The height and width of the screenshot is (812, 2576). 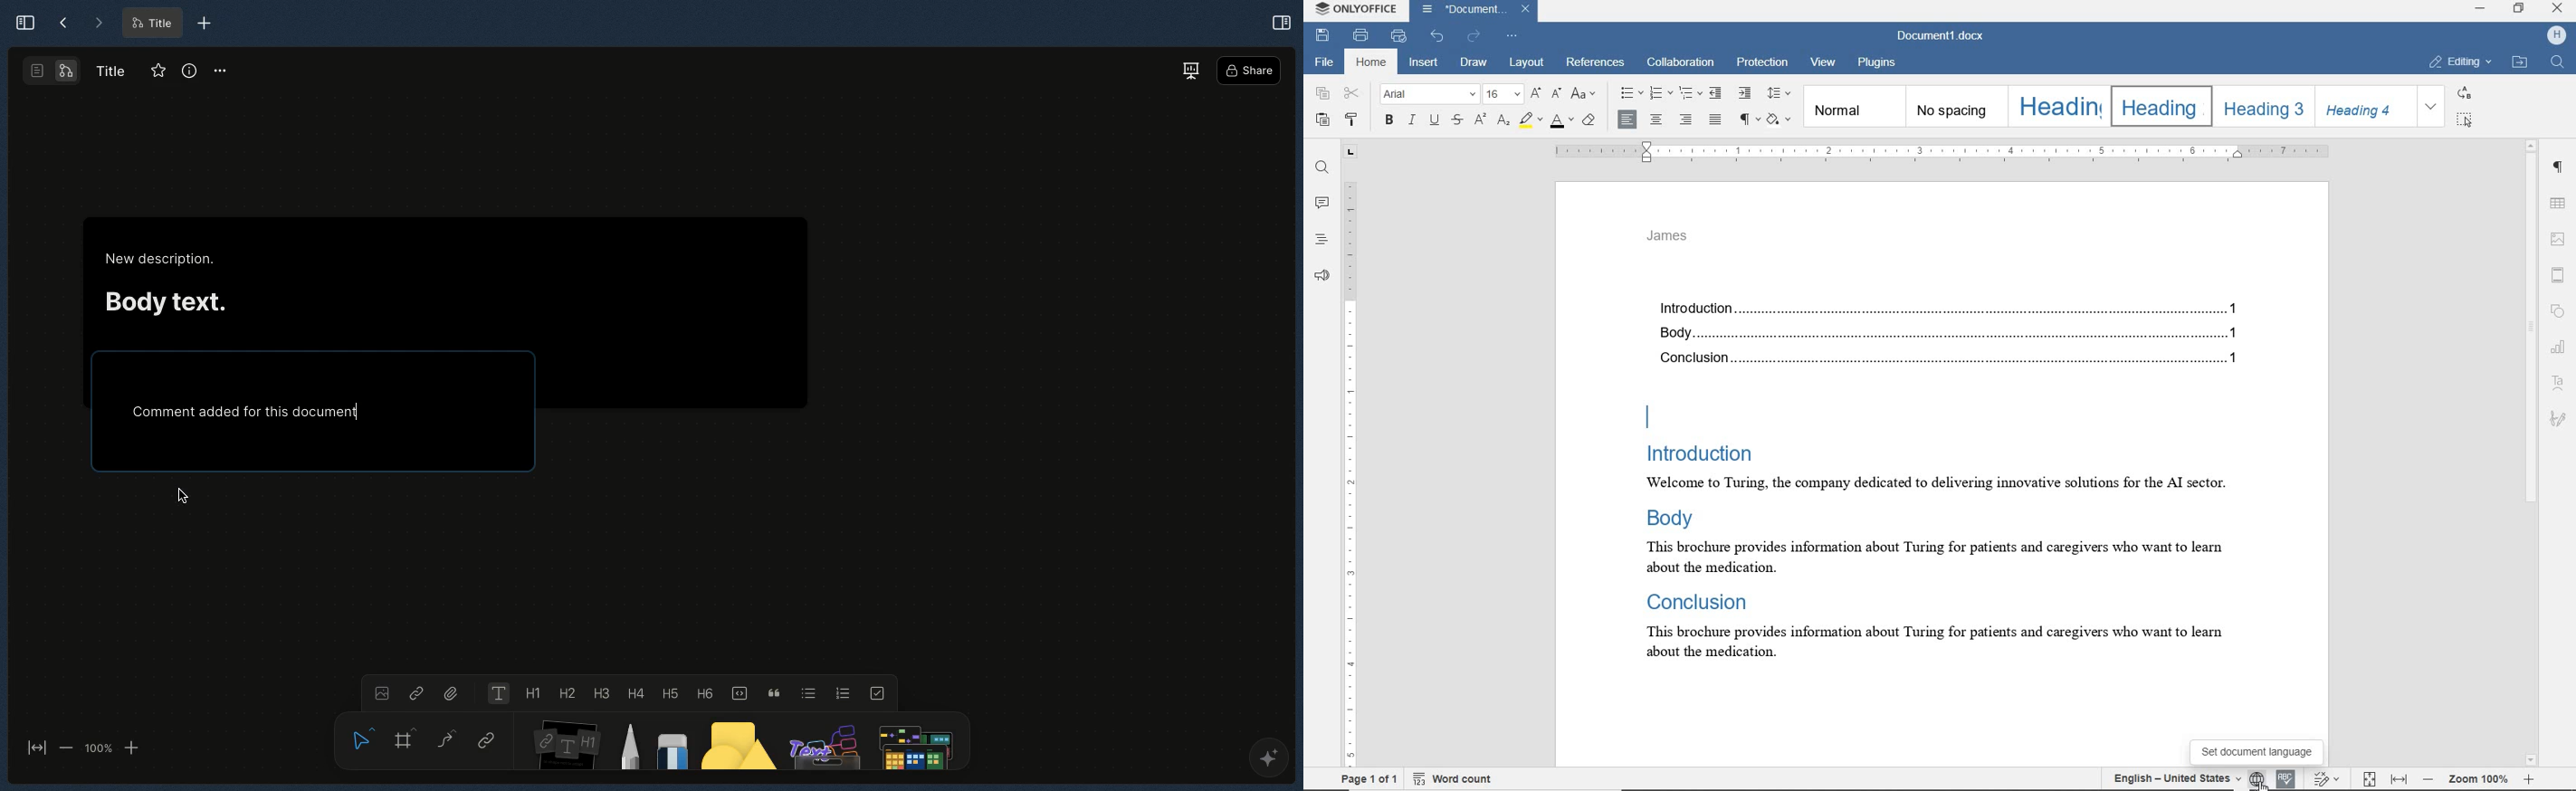 What do you see at coordinates (165, 299) in the screenshot?
I see `Body text.` at bounding box center [165, 299].